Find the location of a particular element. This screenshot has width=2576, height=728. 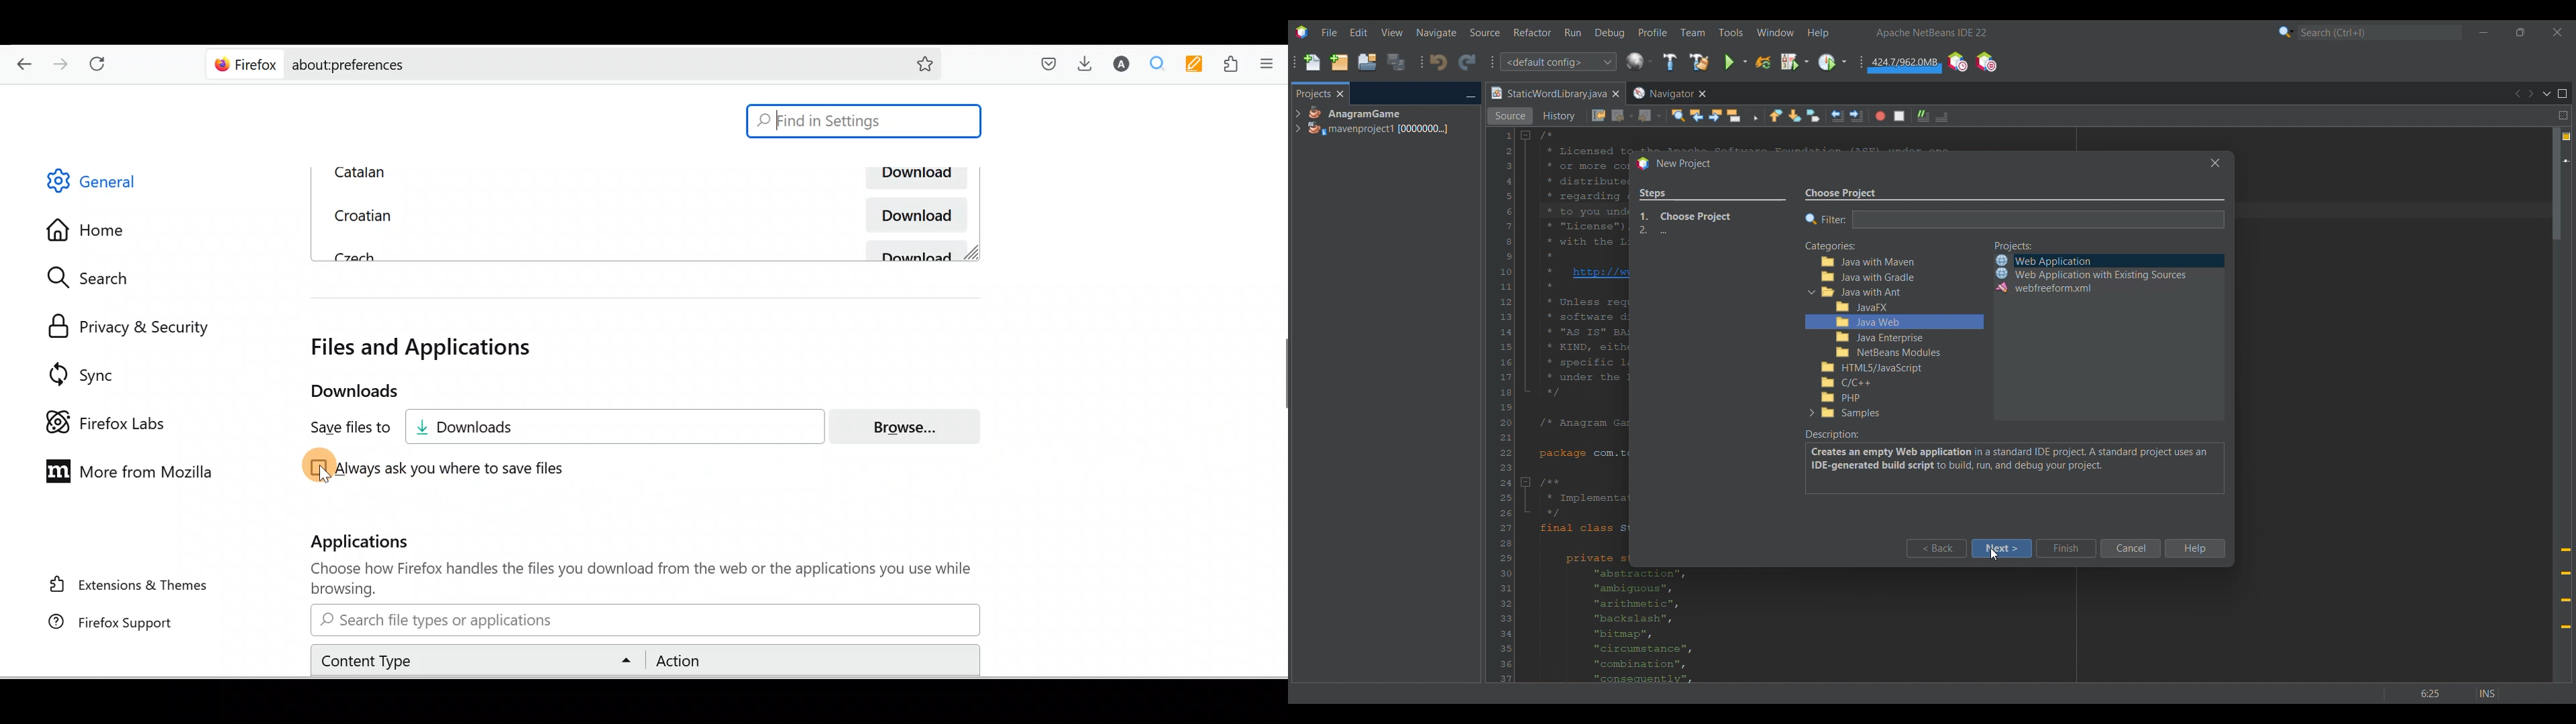

Back is located at coordinates (1937, 548).